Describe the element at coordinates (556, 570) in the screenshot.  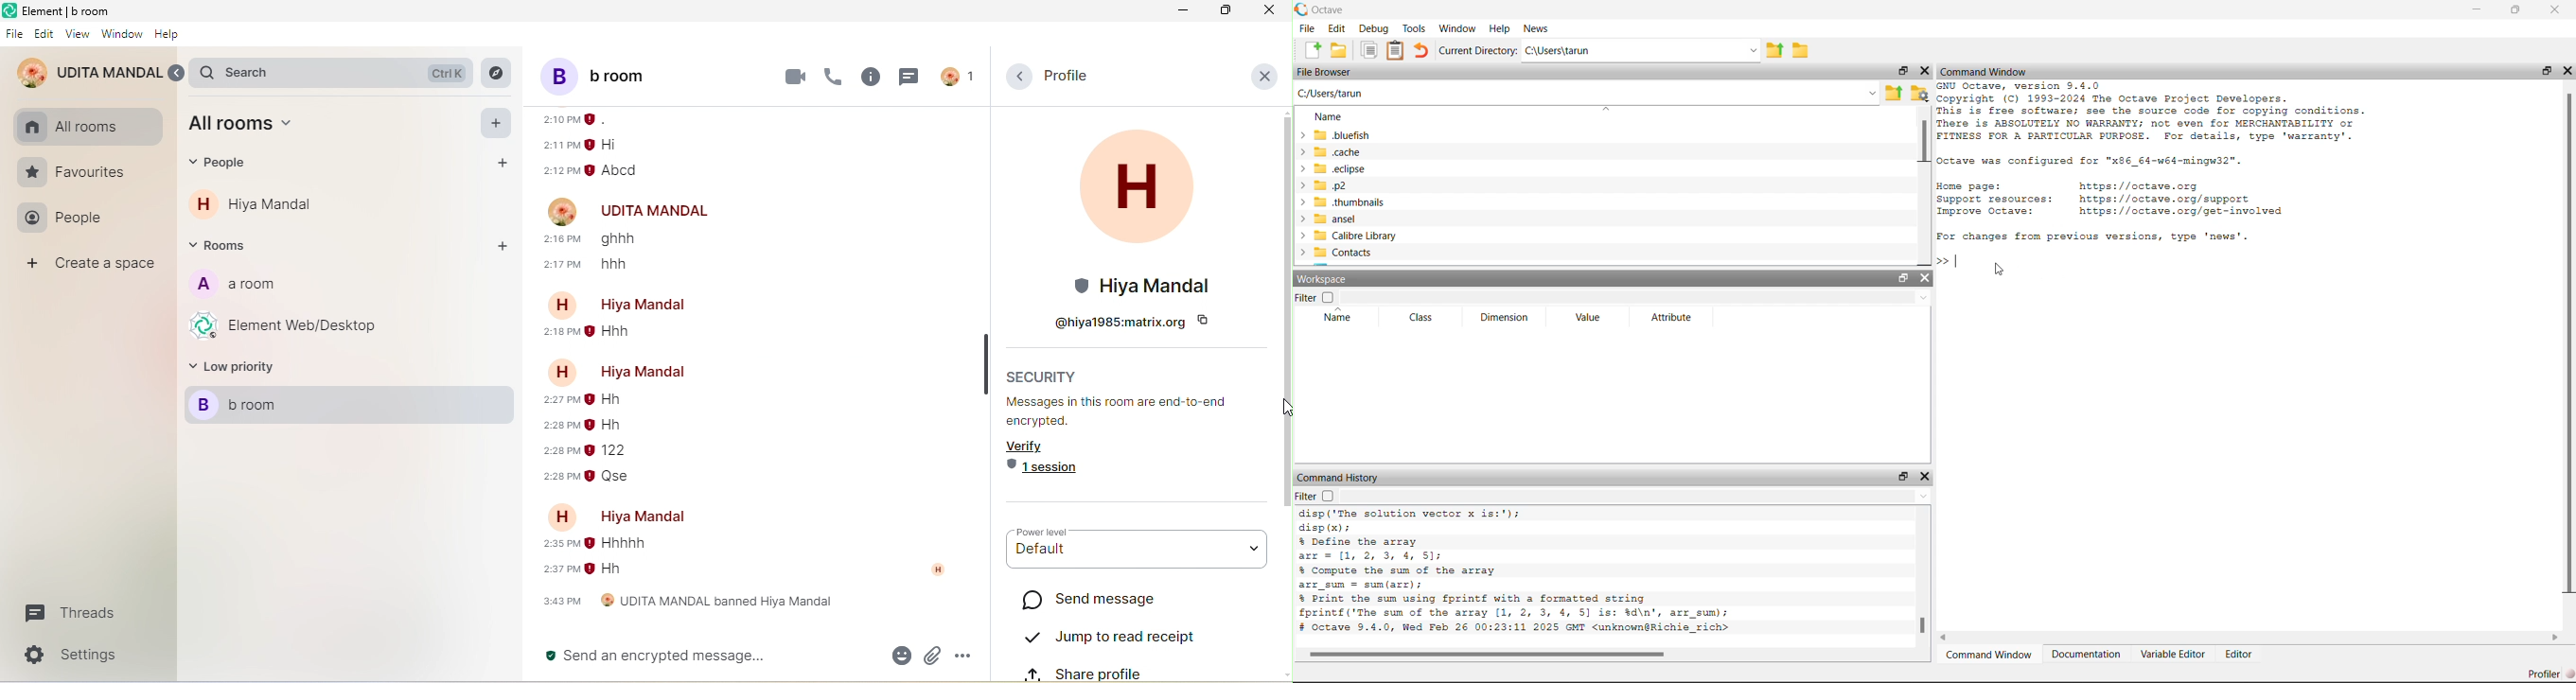
I see `sending message time` at that location.